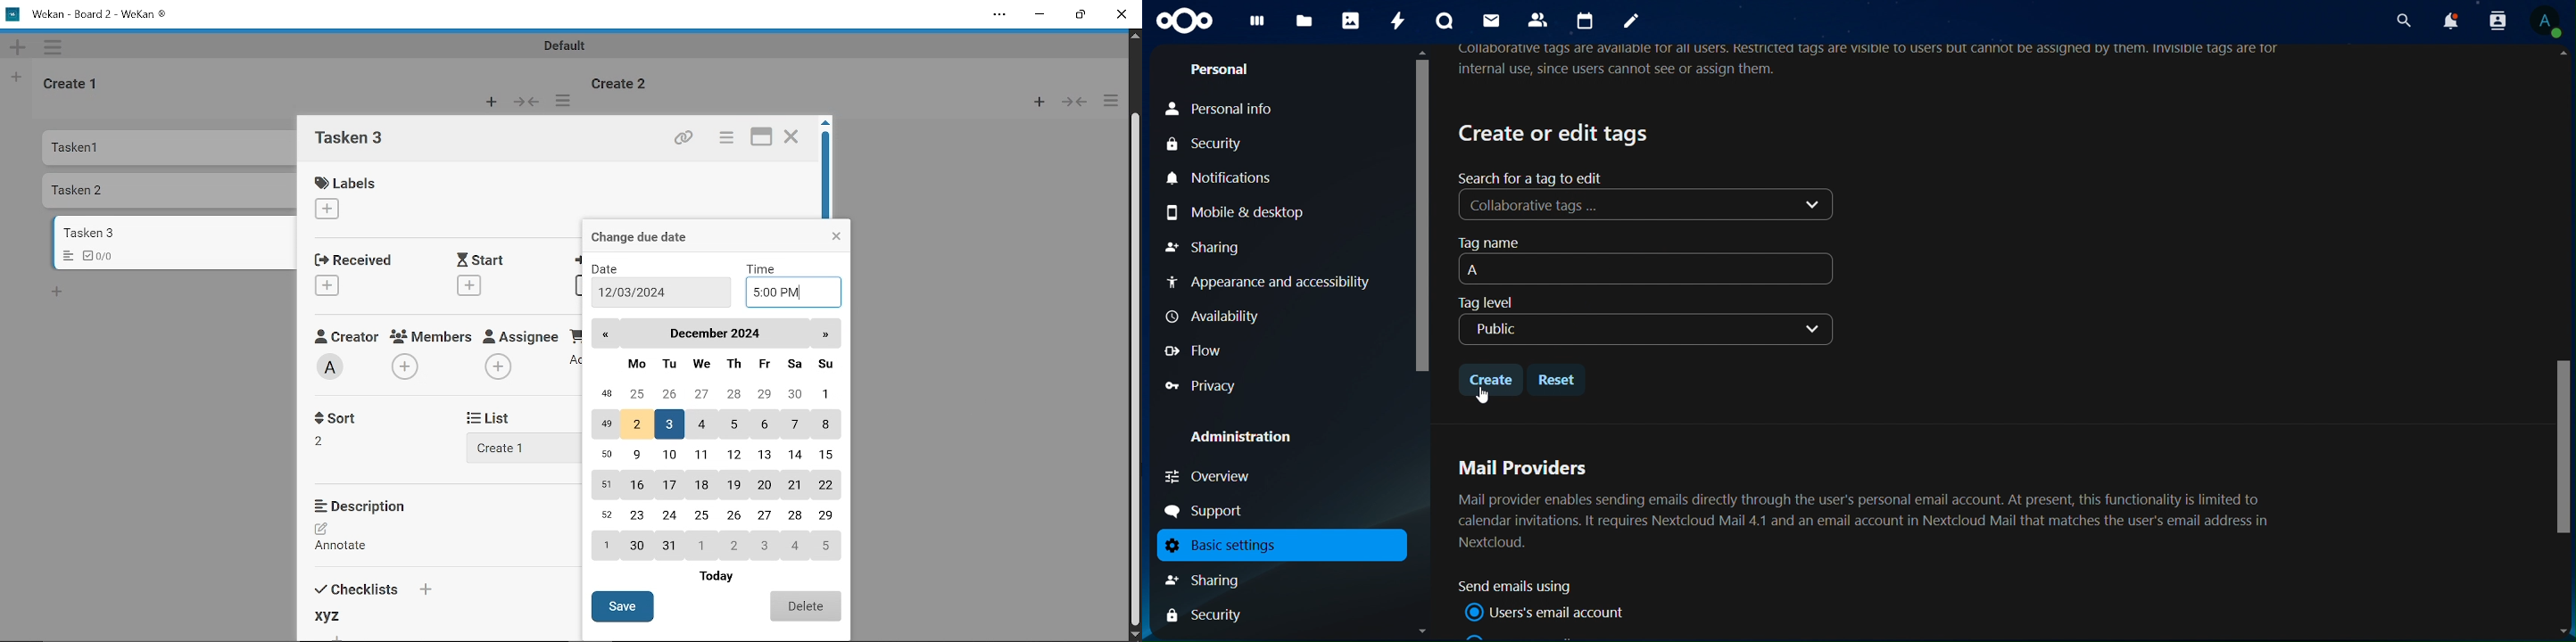  What do you see at coordinates (335, 210) in the screenshot?
I see `Add label` at bounding box center [335, 210].